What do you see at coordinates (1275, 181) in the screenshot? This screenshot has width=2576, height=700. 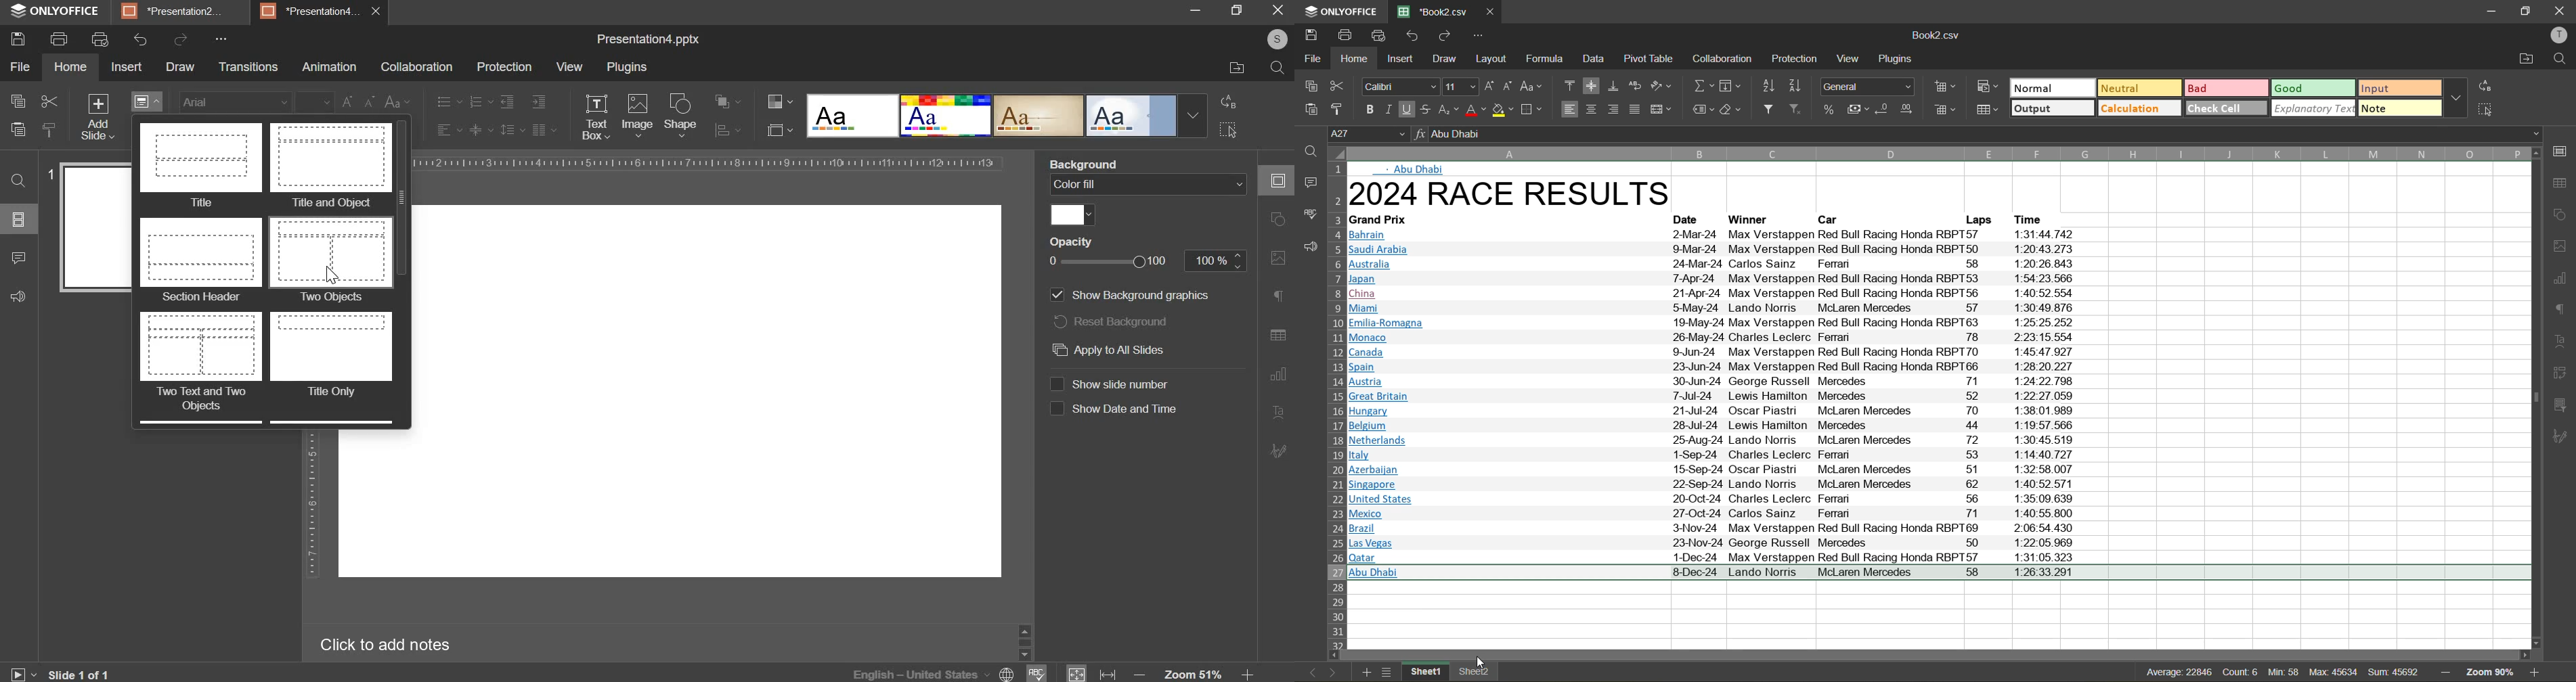 I see `slide setting` at bounding box center [1275, 181].